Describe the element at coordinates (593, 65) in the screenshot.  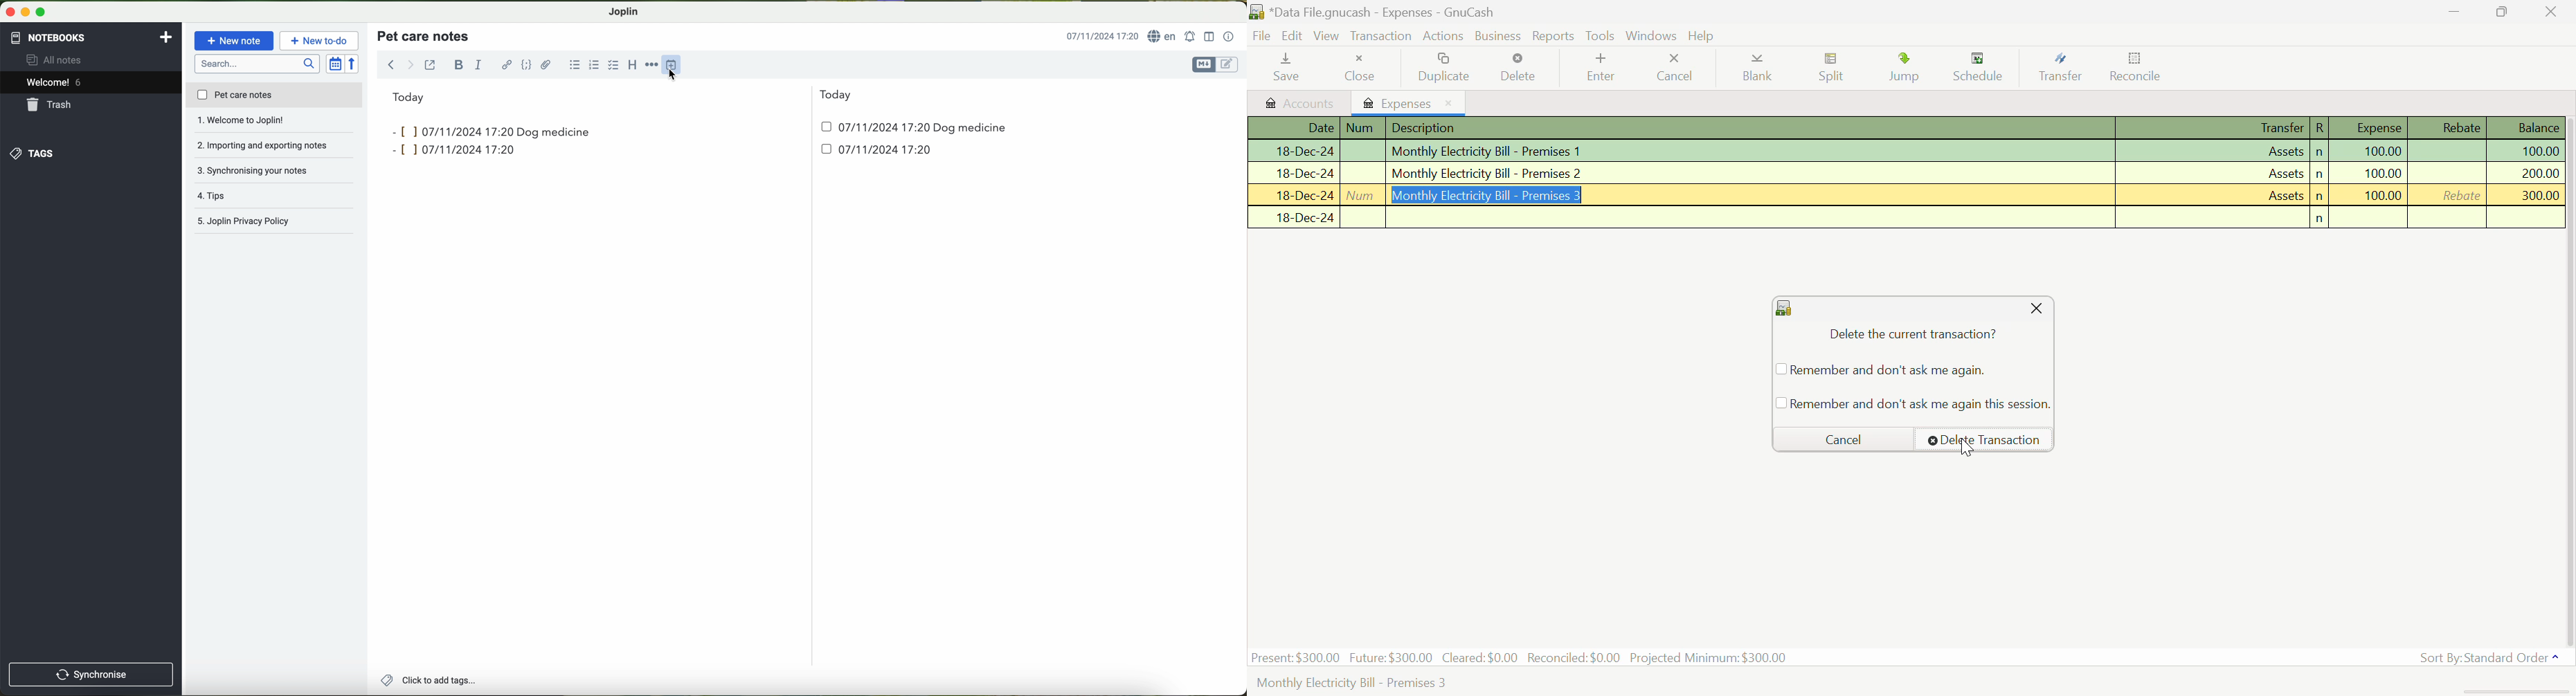
I see `numbered list` at that location.